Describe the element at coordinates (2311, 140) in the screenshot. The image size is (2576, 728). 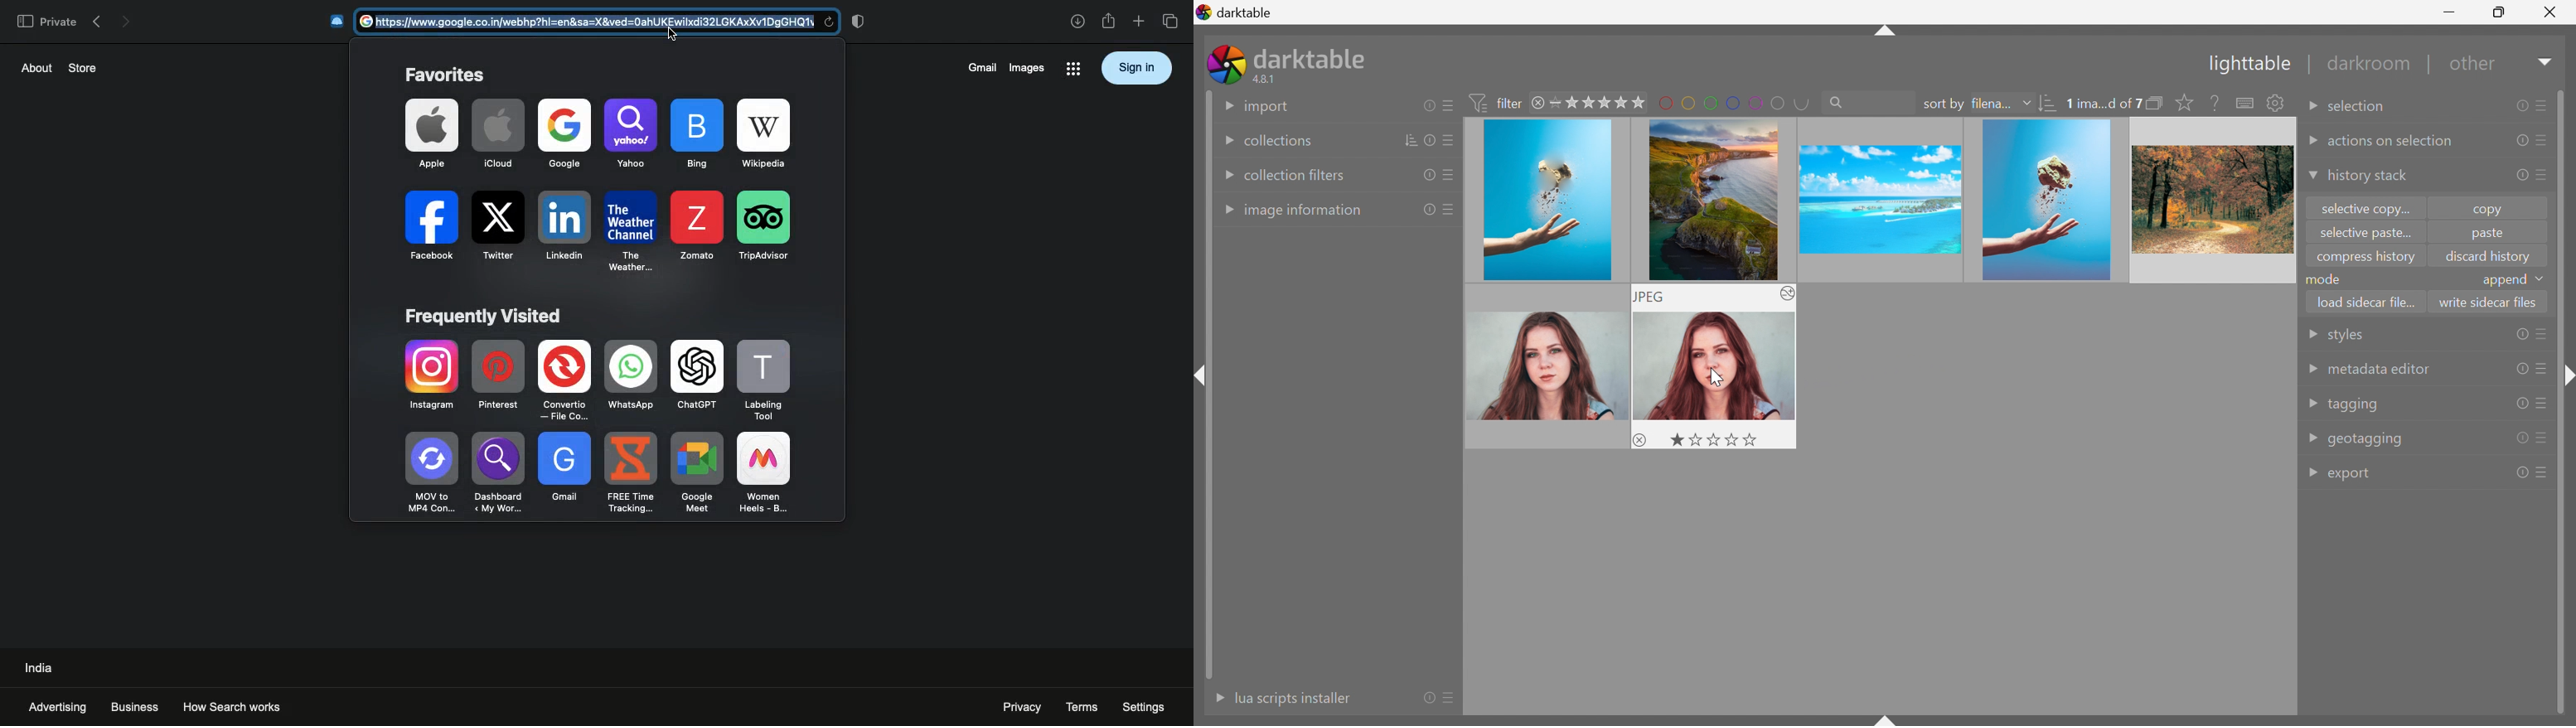
I see `Drop Down` at that location.